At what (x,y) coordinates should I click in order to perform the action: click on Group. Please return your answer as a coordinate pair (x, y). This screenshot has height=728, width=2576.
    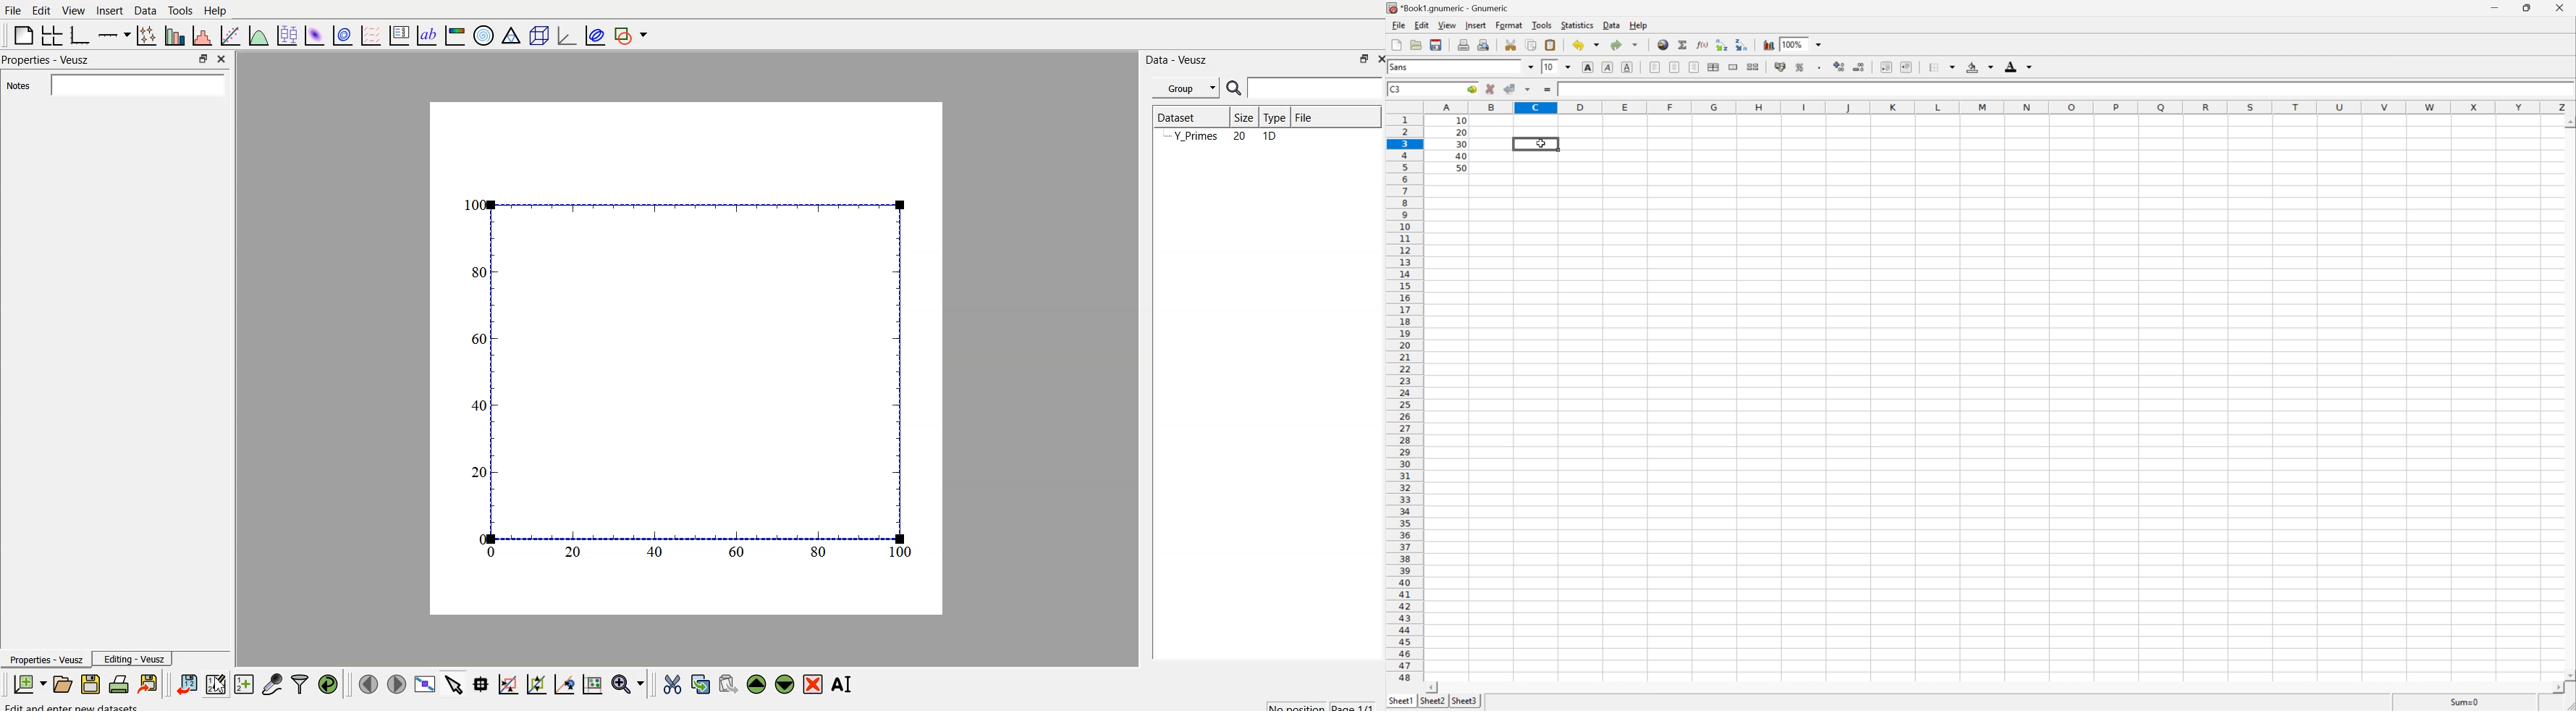
    Looking at the image, I should click on (1188, 86).